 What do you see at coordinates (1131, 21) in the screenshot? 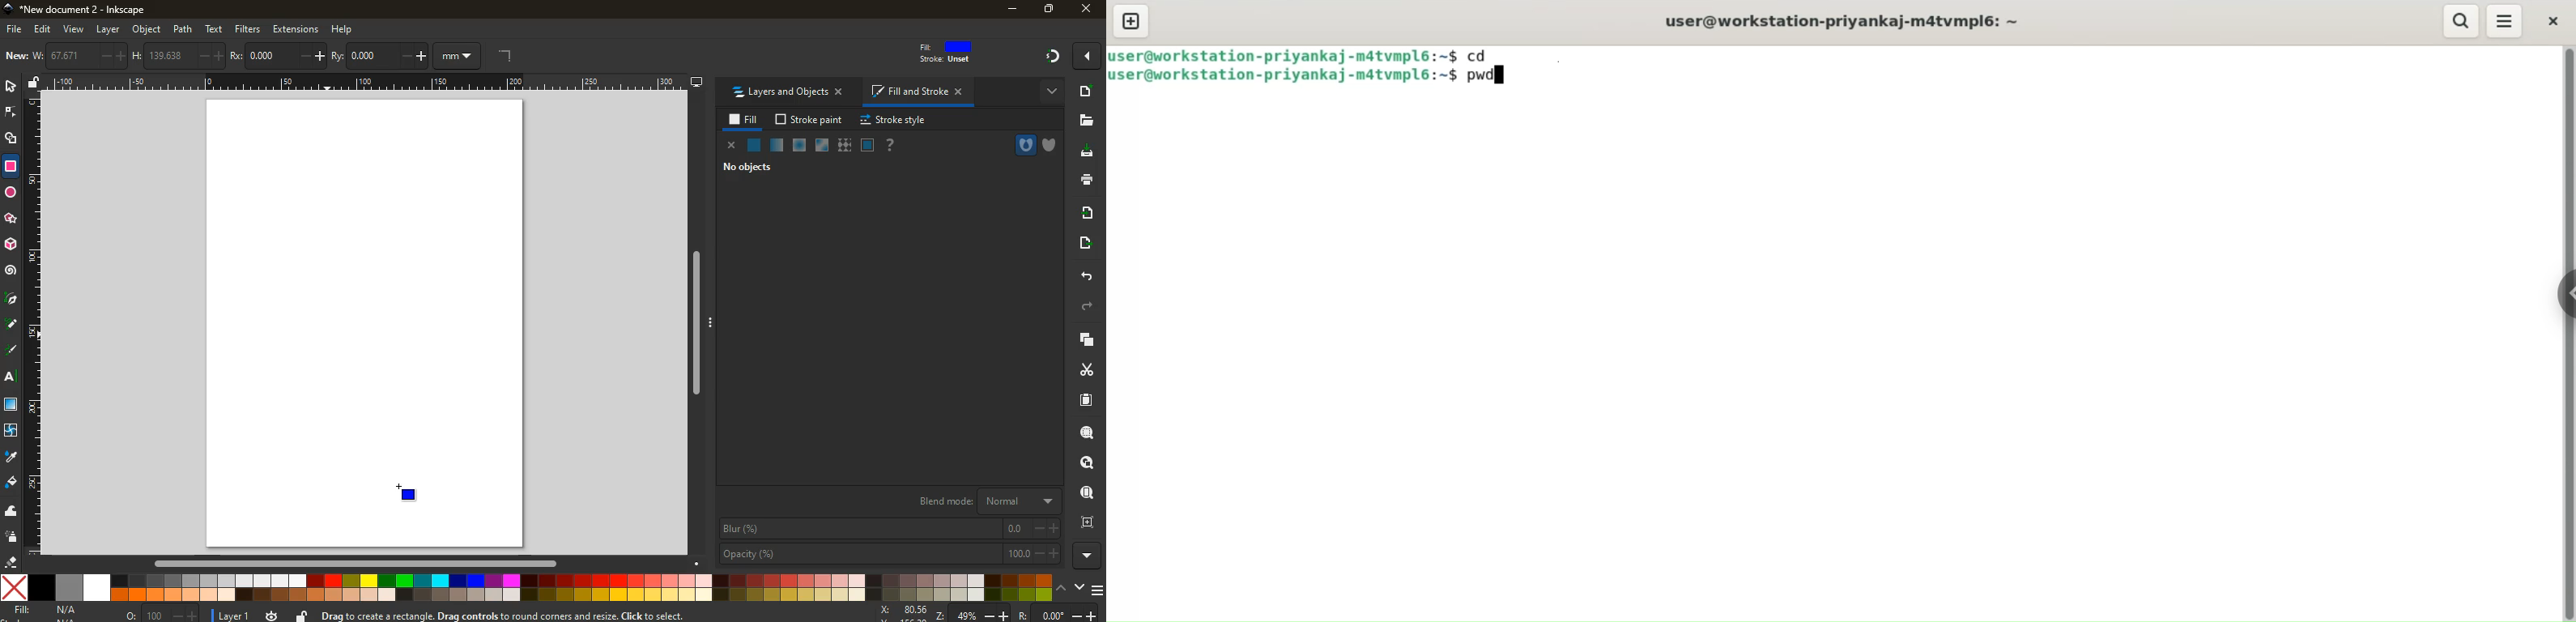
I see `new tab` at bounding box center [1131, 21].